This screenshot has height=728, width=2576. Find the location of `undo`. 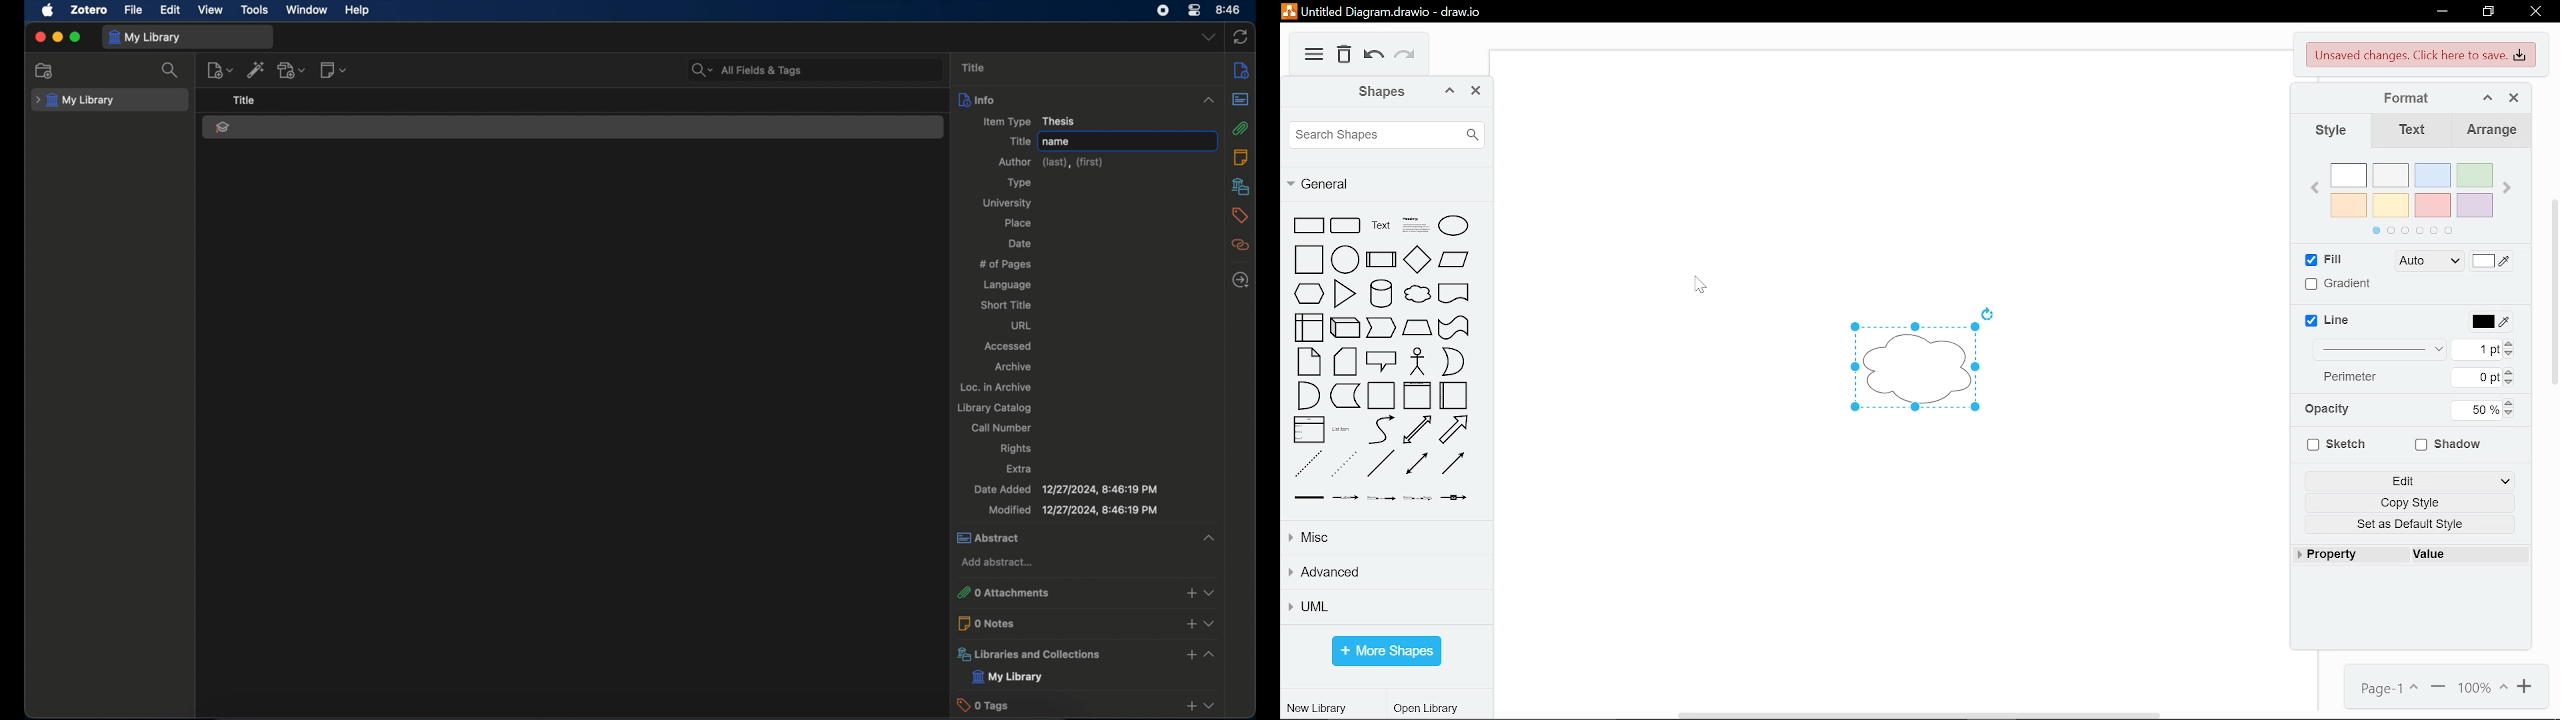

undo is located at coordinates (1373, 57).